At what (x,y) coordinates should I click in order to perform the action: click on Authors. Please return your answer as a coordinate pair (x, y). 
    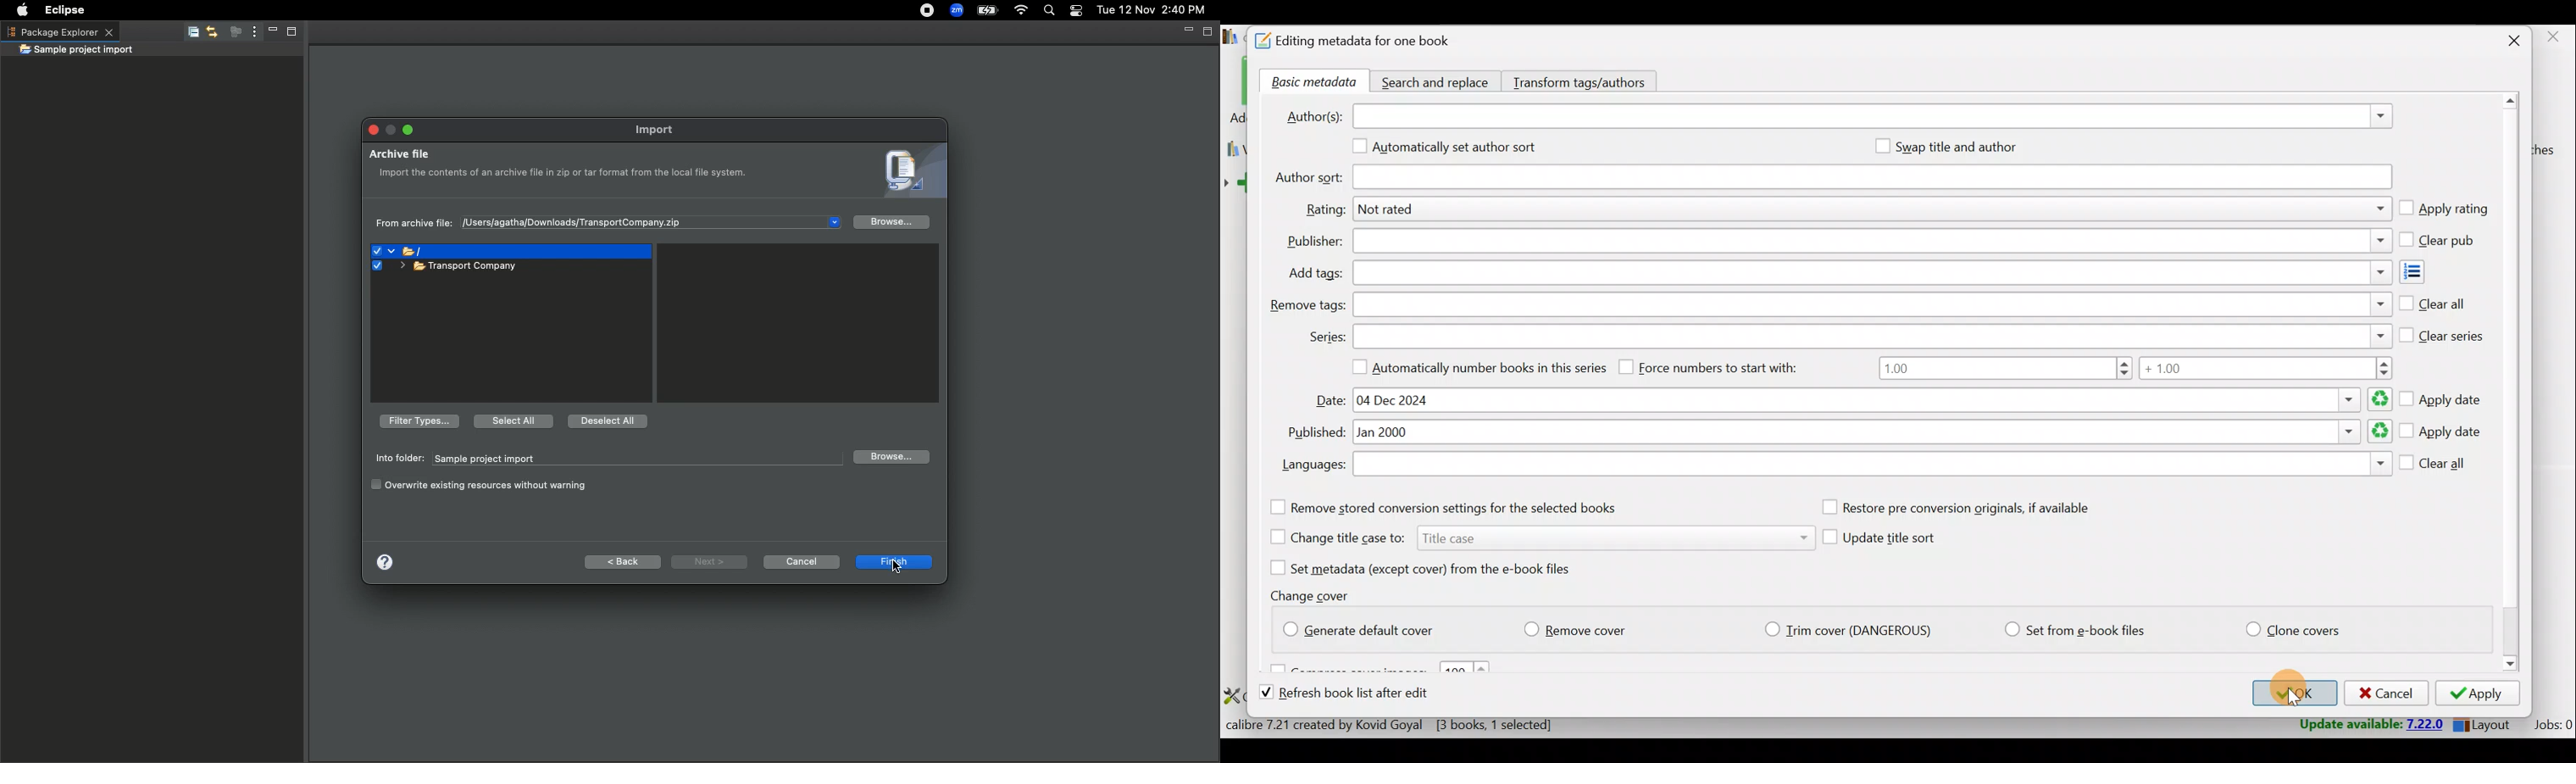
    Looking at the image, I should click on (1874, 117).